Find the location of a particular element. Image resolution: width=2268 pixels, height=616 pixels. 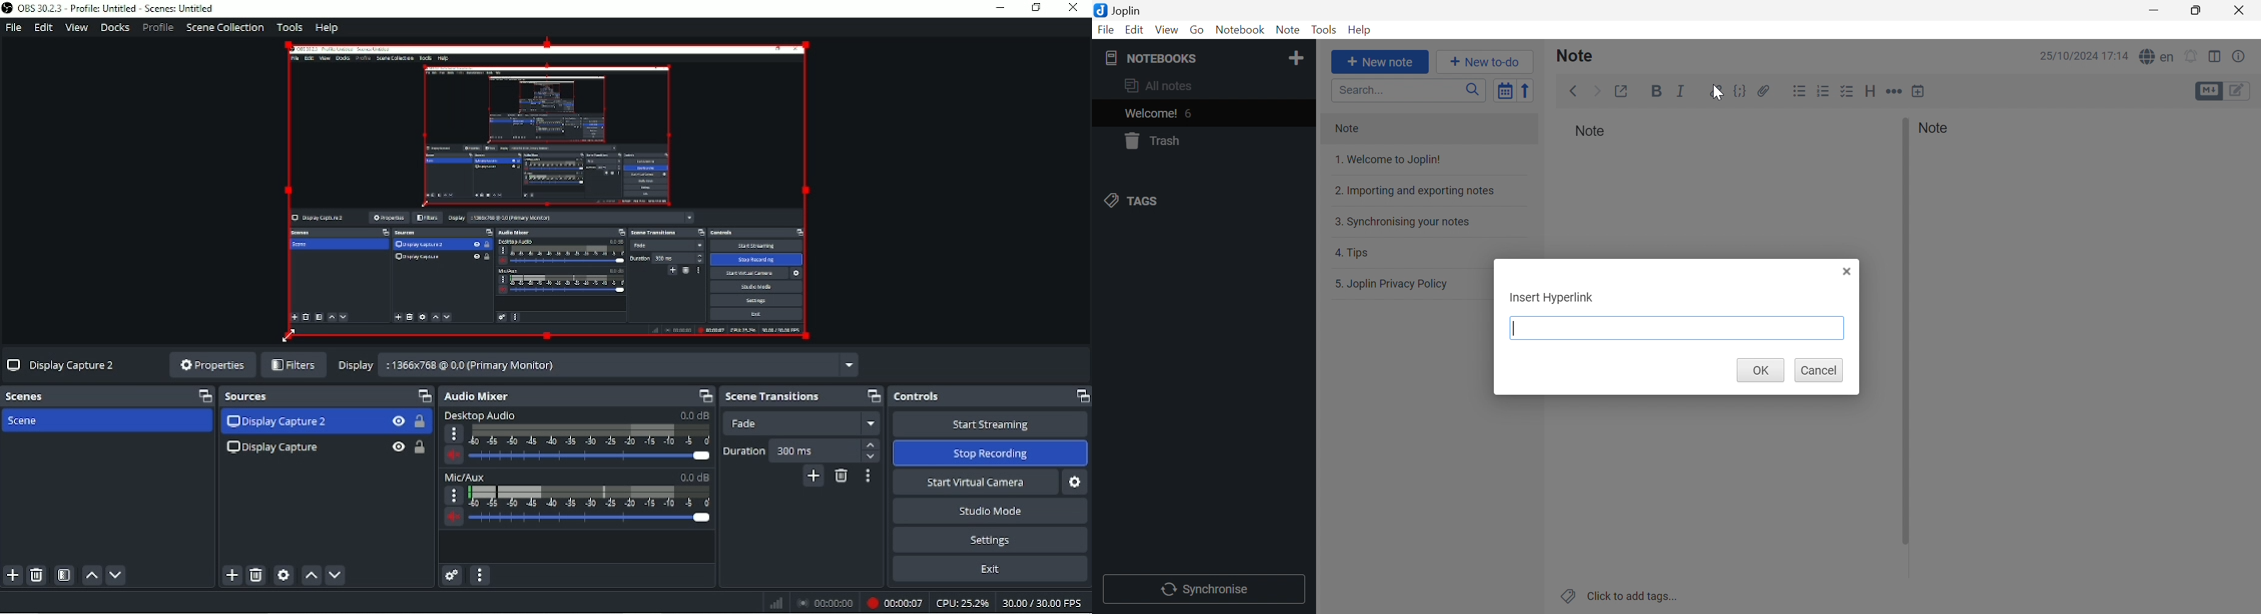

Edit is located at coordinates (43, 27).